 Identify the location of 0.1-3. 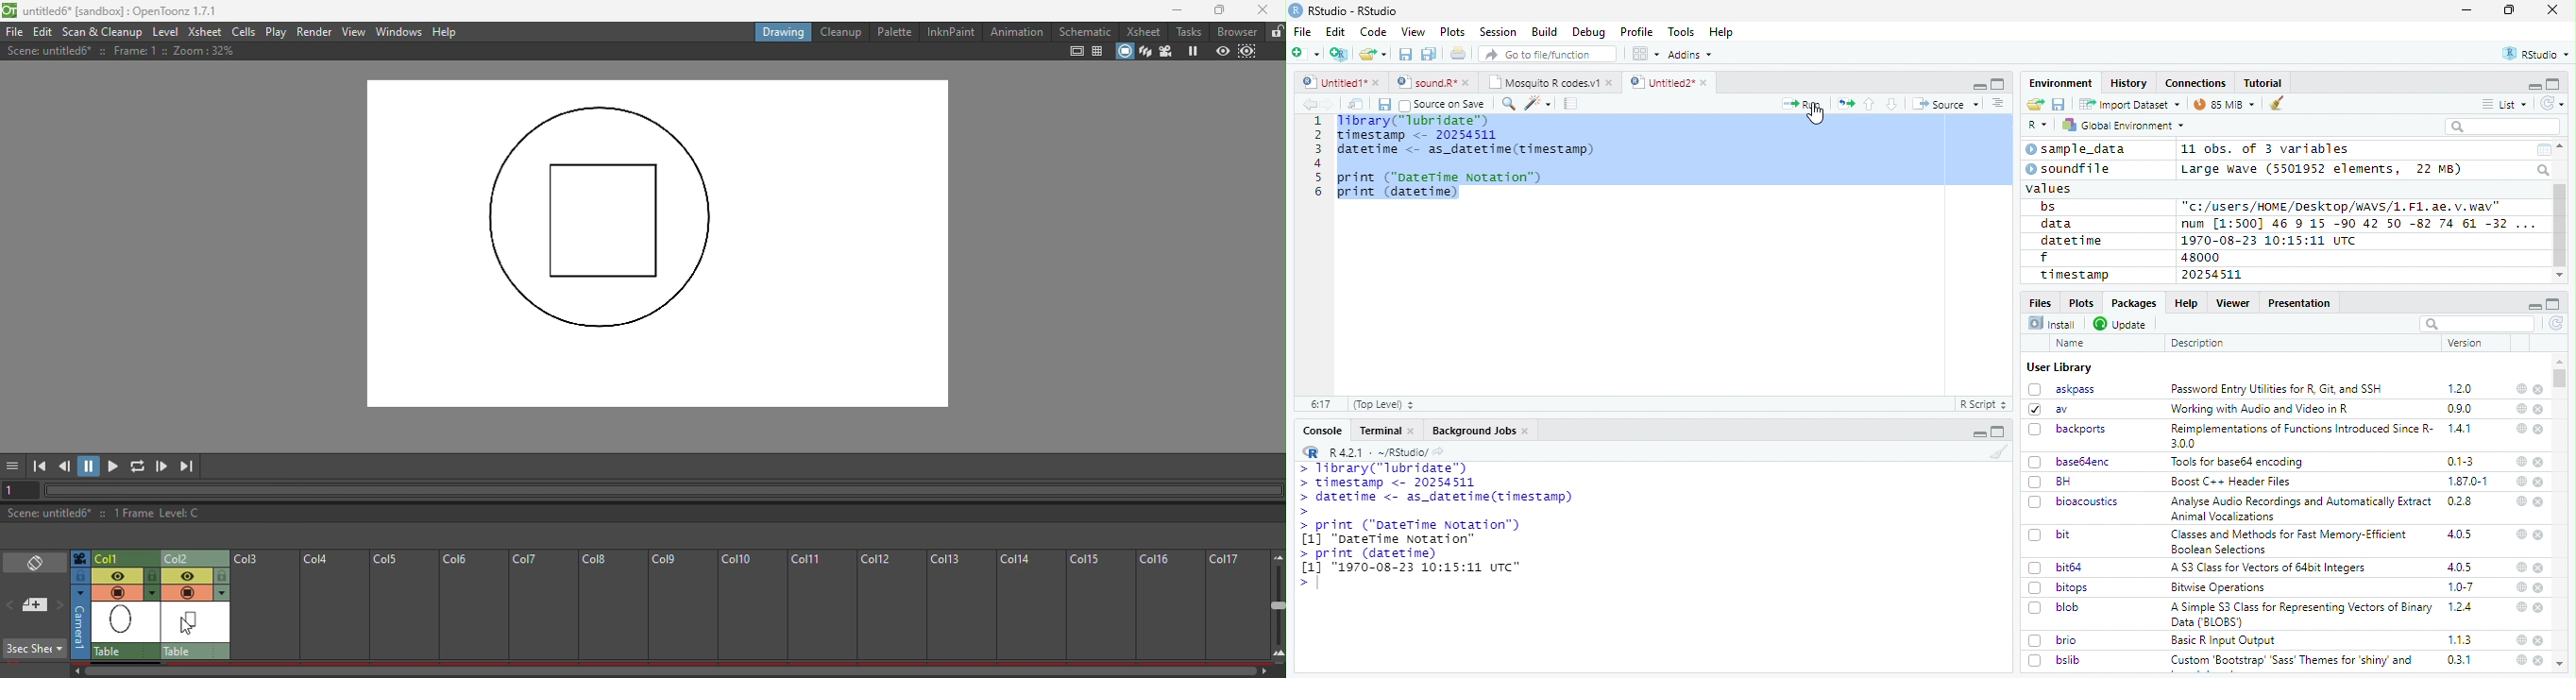
(2464, 461).